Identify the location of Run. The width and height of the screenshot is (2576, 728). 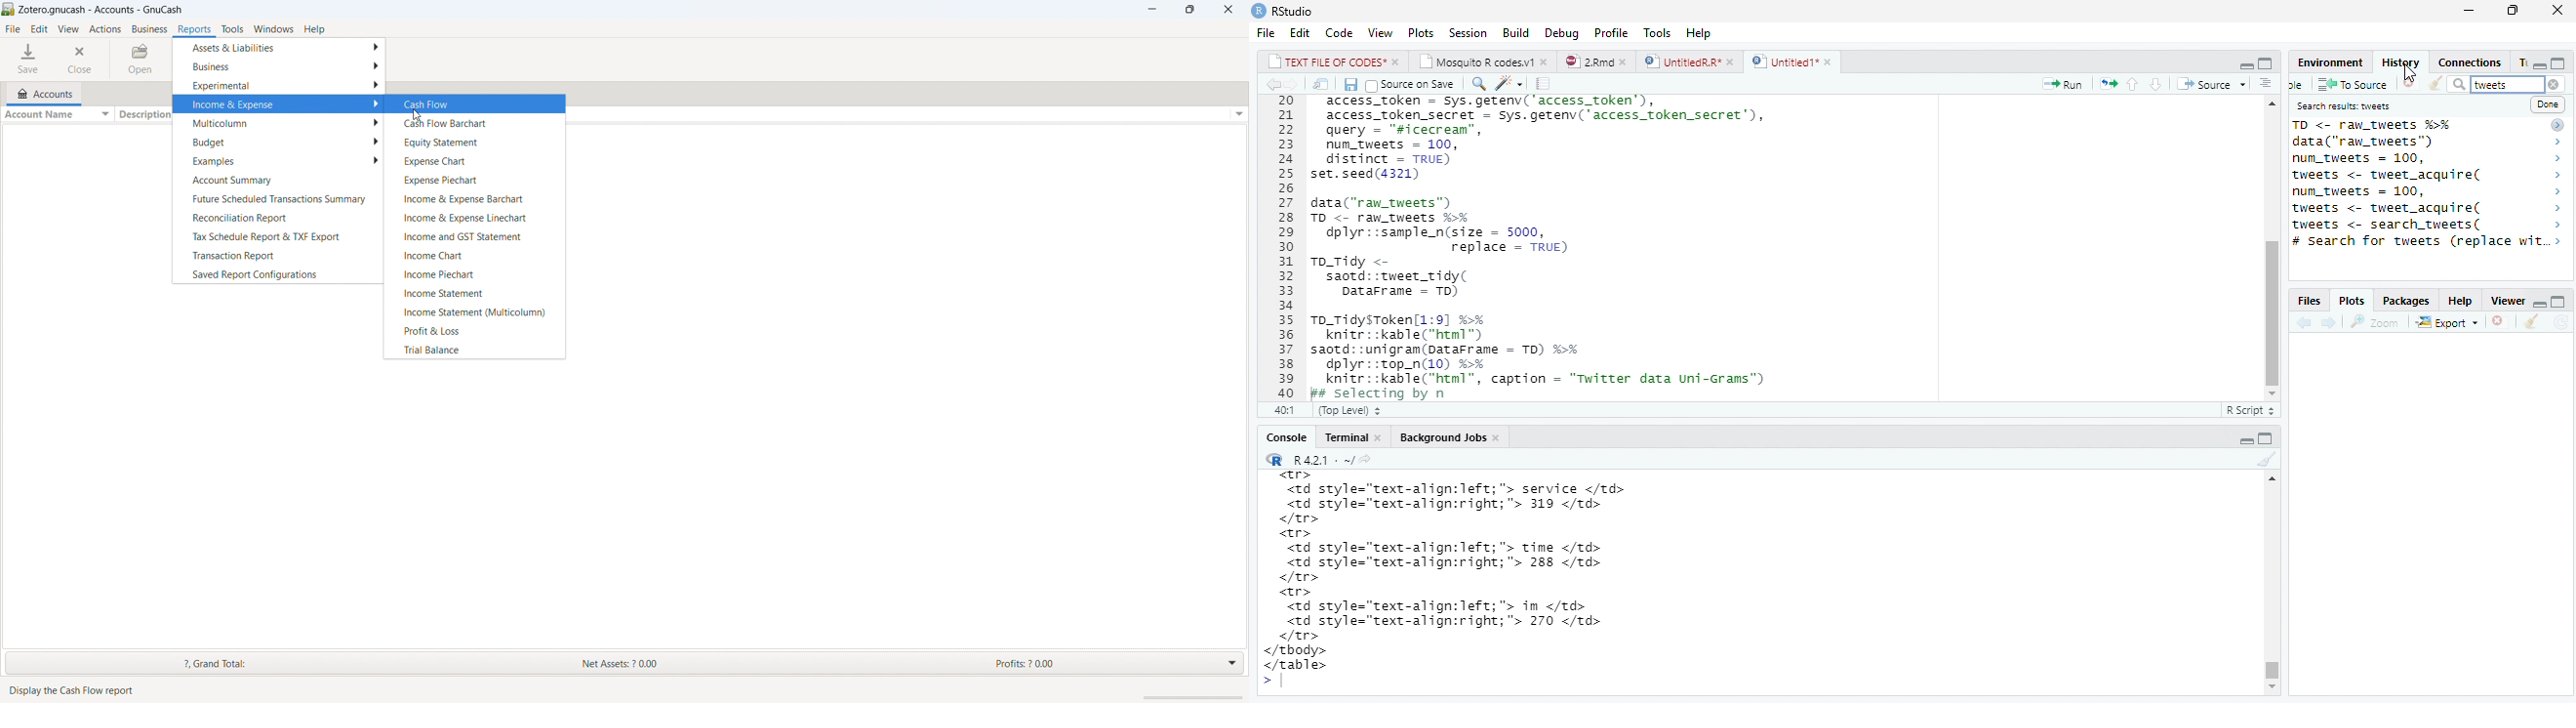
(2062, 83).